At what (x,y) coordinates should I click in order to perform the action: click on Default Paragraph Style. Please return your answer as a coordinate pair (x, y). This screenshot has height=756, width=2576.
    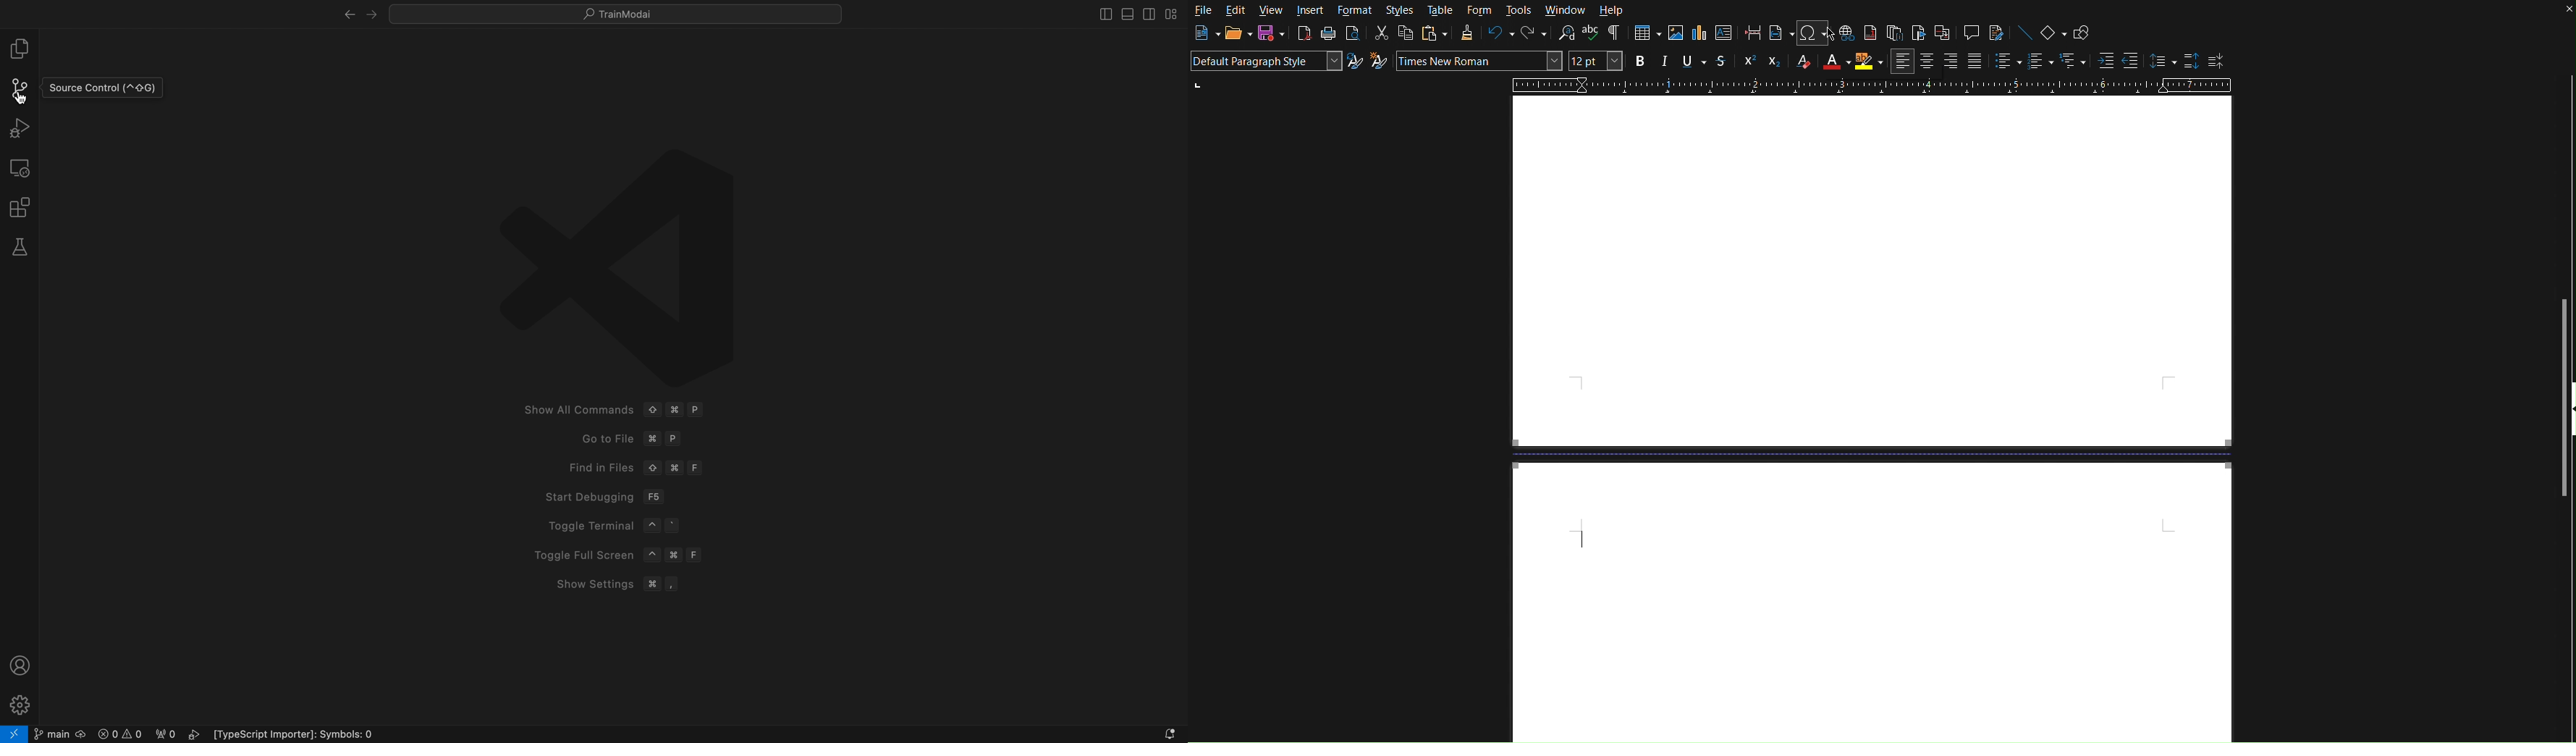
    Looking at the image, I should click on (1266, 62).